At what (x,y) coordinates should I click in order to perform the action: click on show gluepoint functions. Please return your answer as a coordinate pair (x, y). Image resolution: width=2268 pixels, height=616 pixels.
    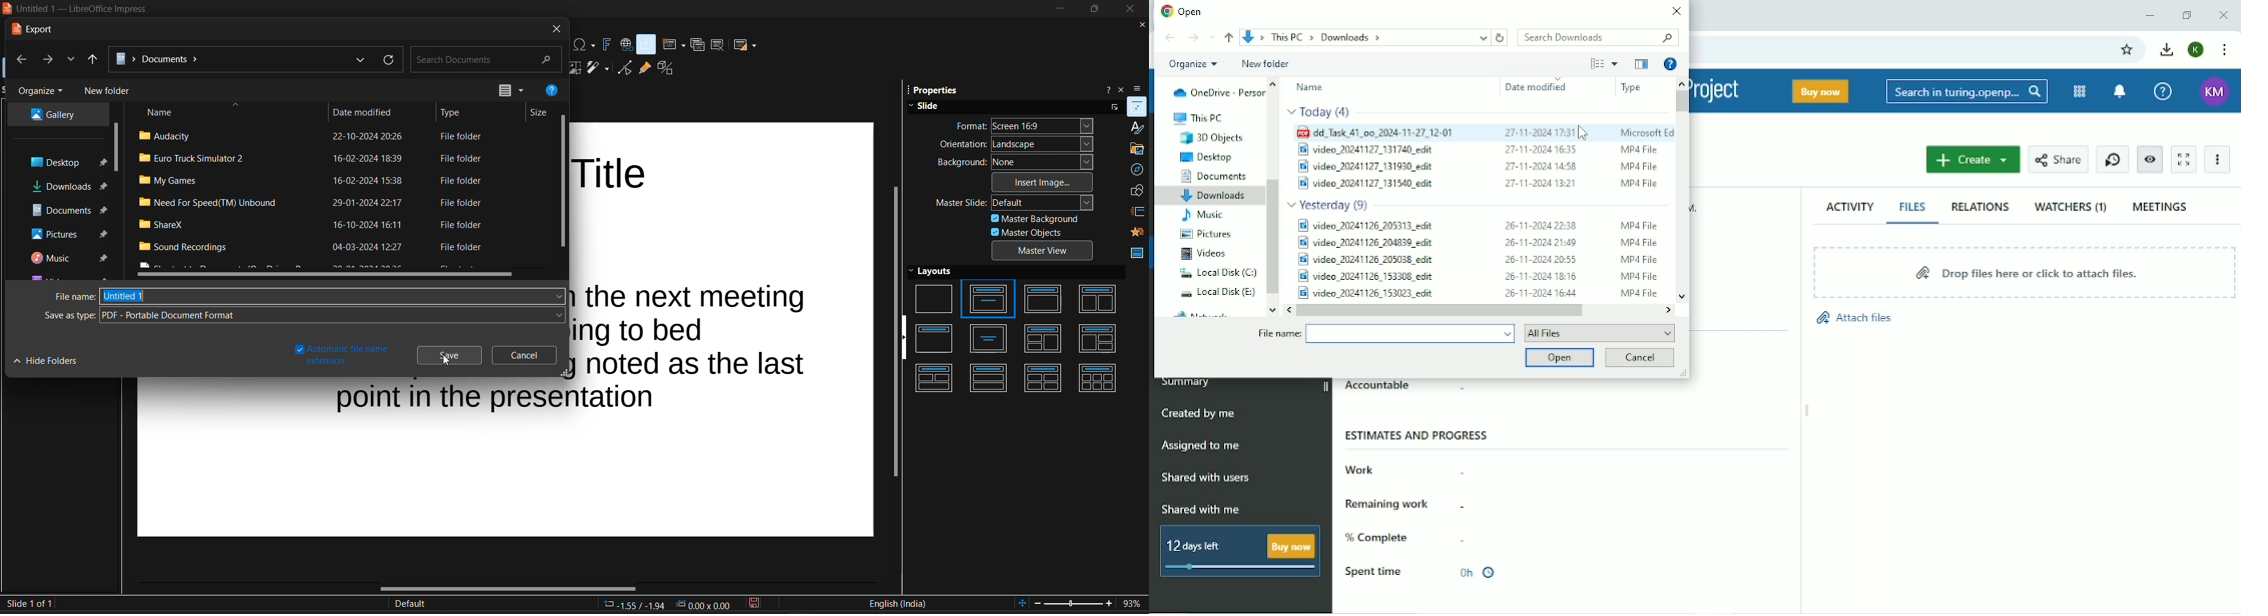
    Looking at the image, I should click on (644, 69).